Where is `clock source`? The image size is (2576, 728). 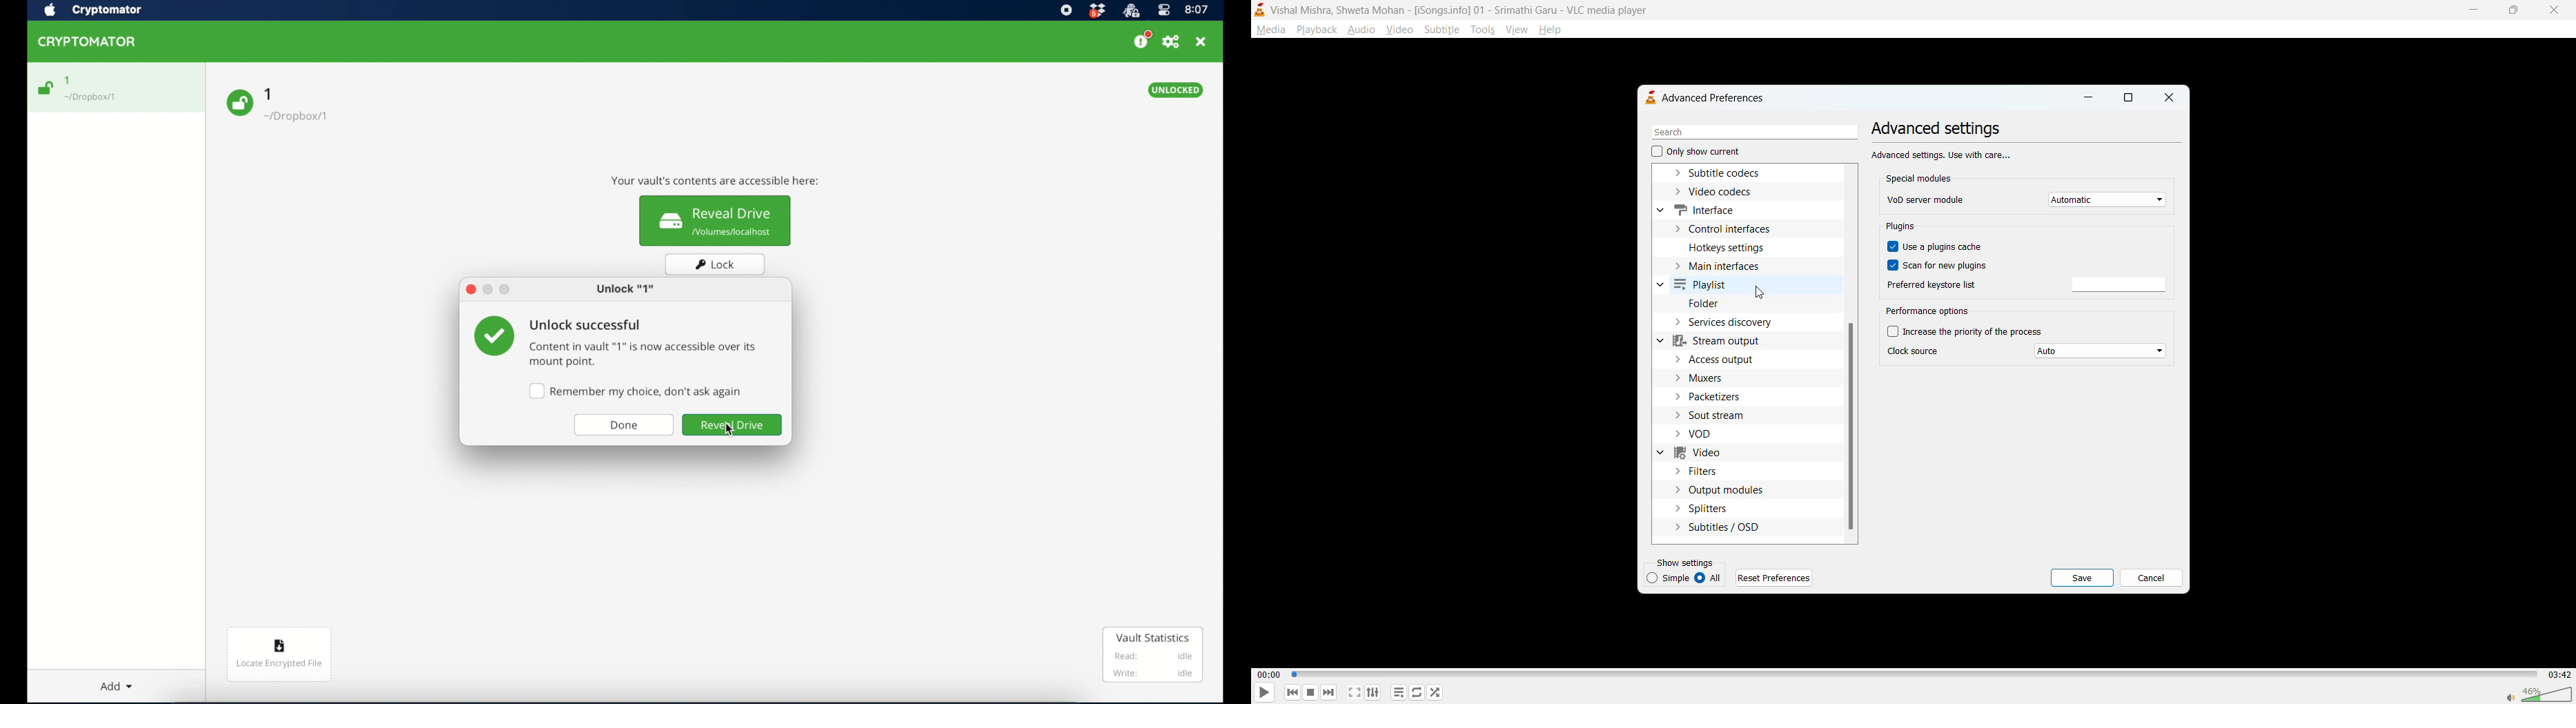 clock source is located at coordinates (1914, 350).